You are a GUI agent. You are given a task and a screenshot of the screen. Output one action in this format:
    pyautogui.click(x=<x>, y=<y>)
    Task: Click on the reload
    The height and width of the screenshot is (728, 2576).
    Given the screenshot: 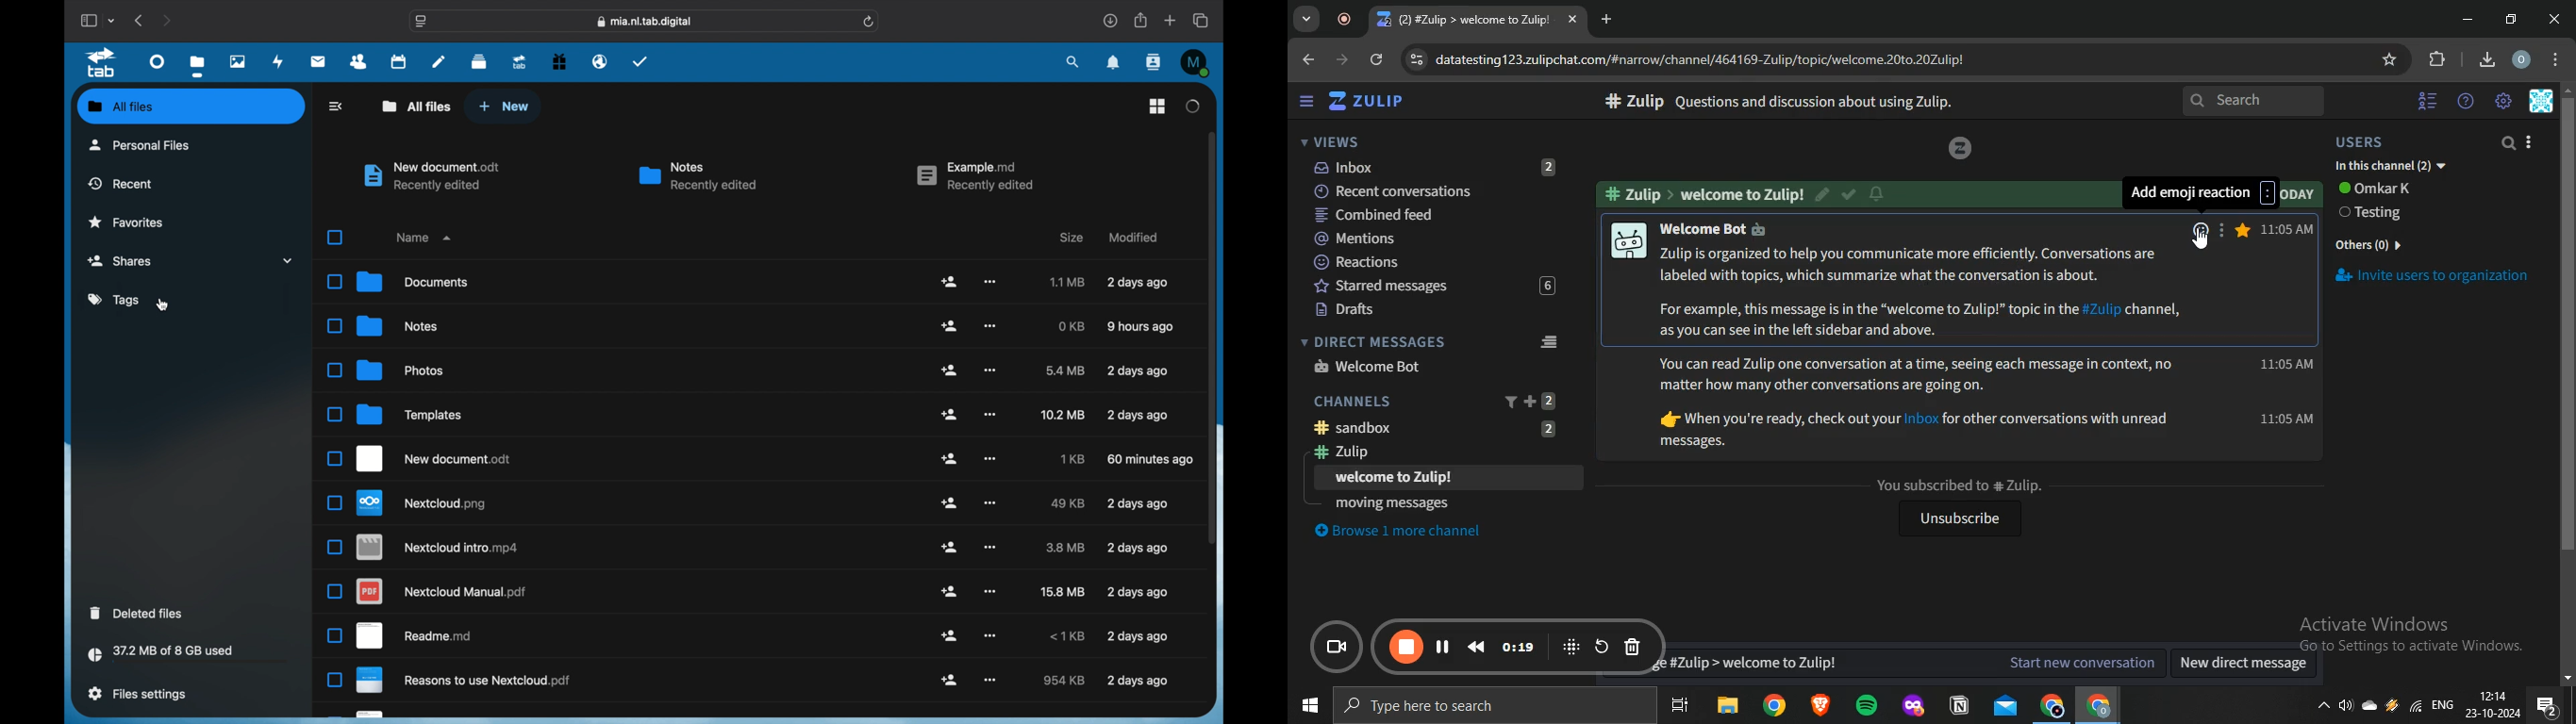 What is the action you would take?
    pyautogui.click(x=1378, y=61)
    